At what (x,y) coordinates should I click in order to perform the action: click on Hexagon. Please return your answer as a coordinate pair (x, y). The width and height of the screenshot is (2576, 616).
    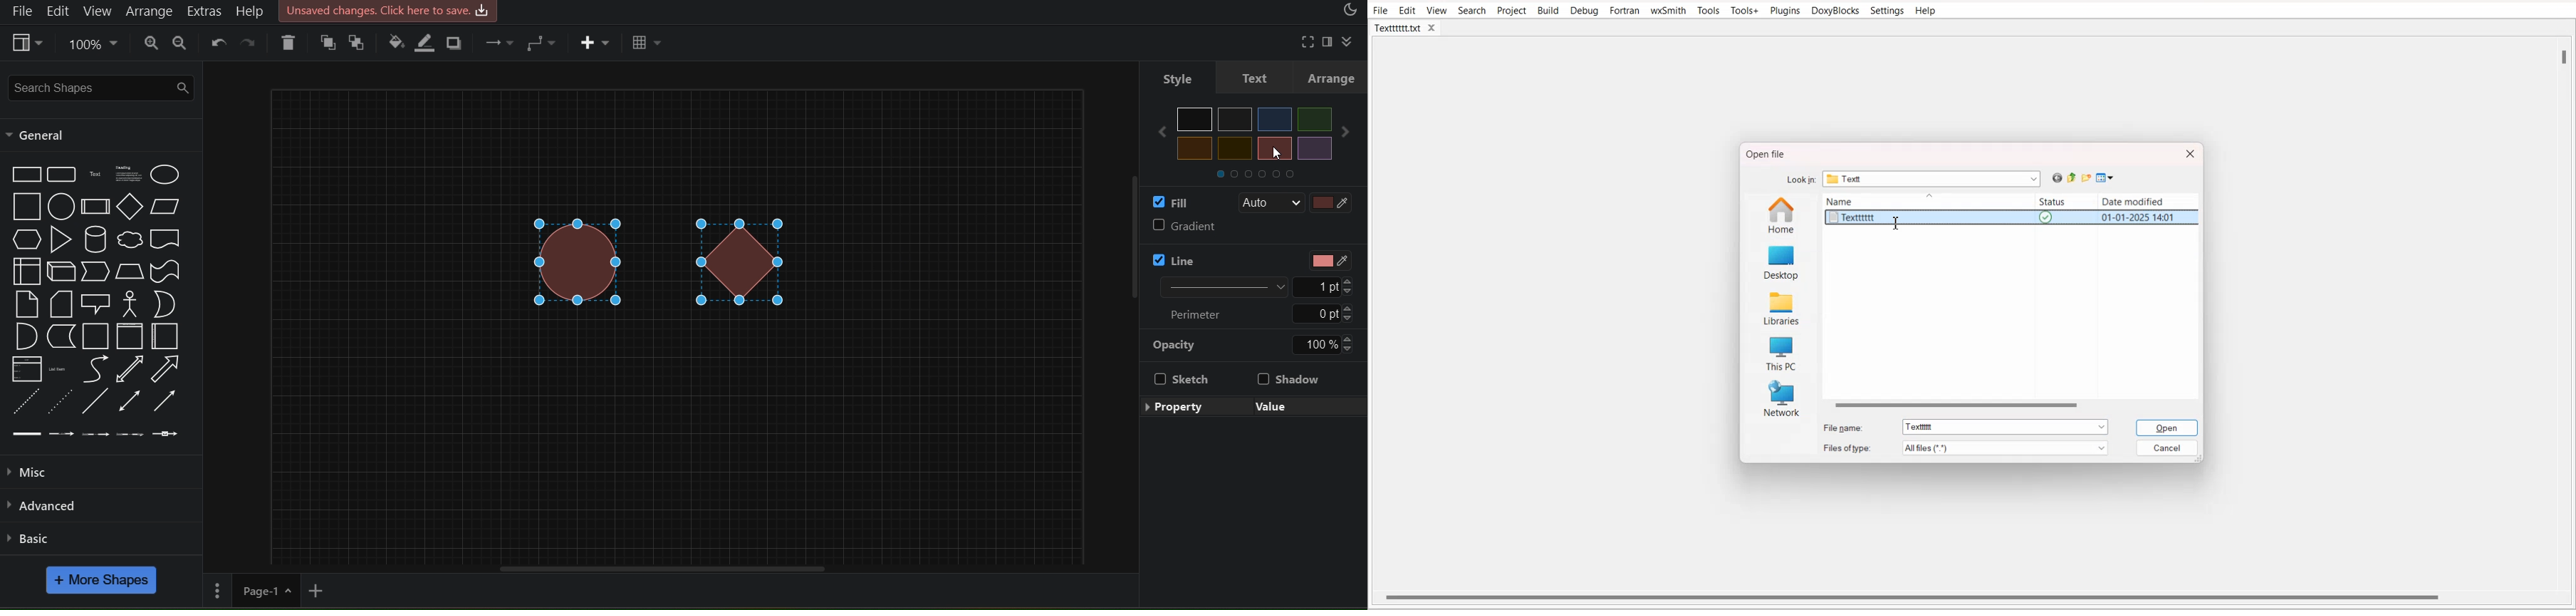
    Looking at the image, I should click on (26, 240).